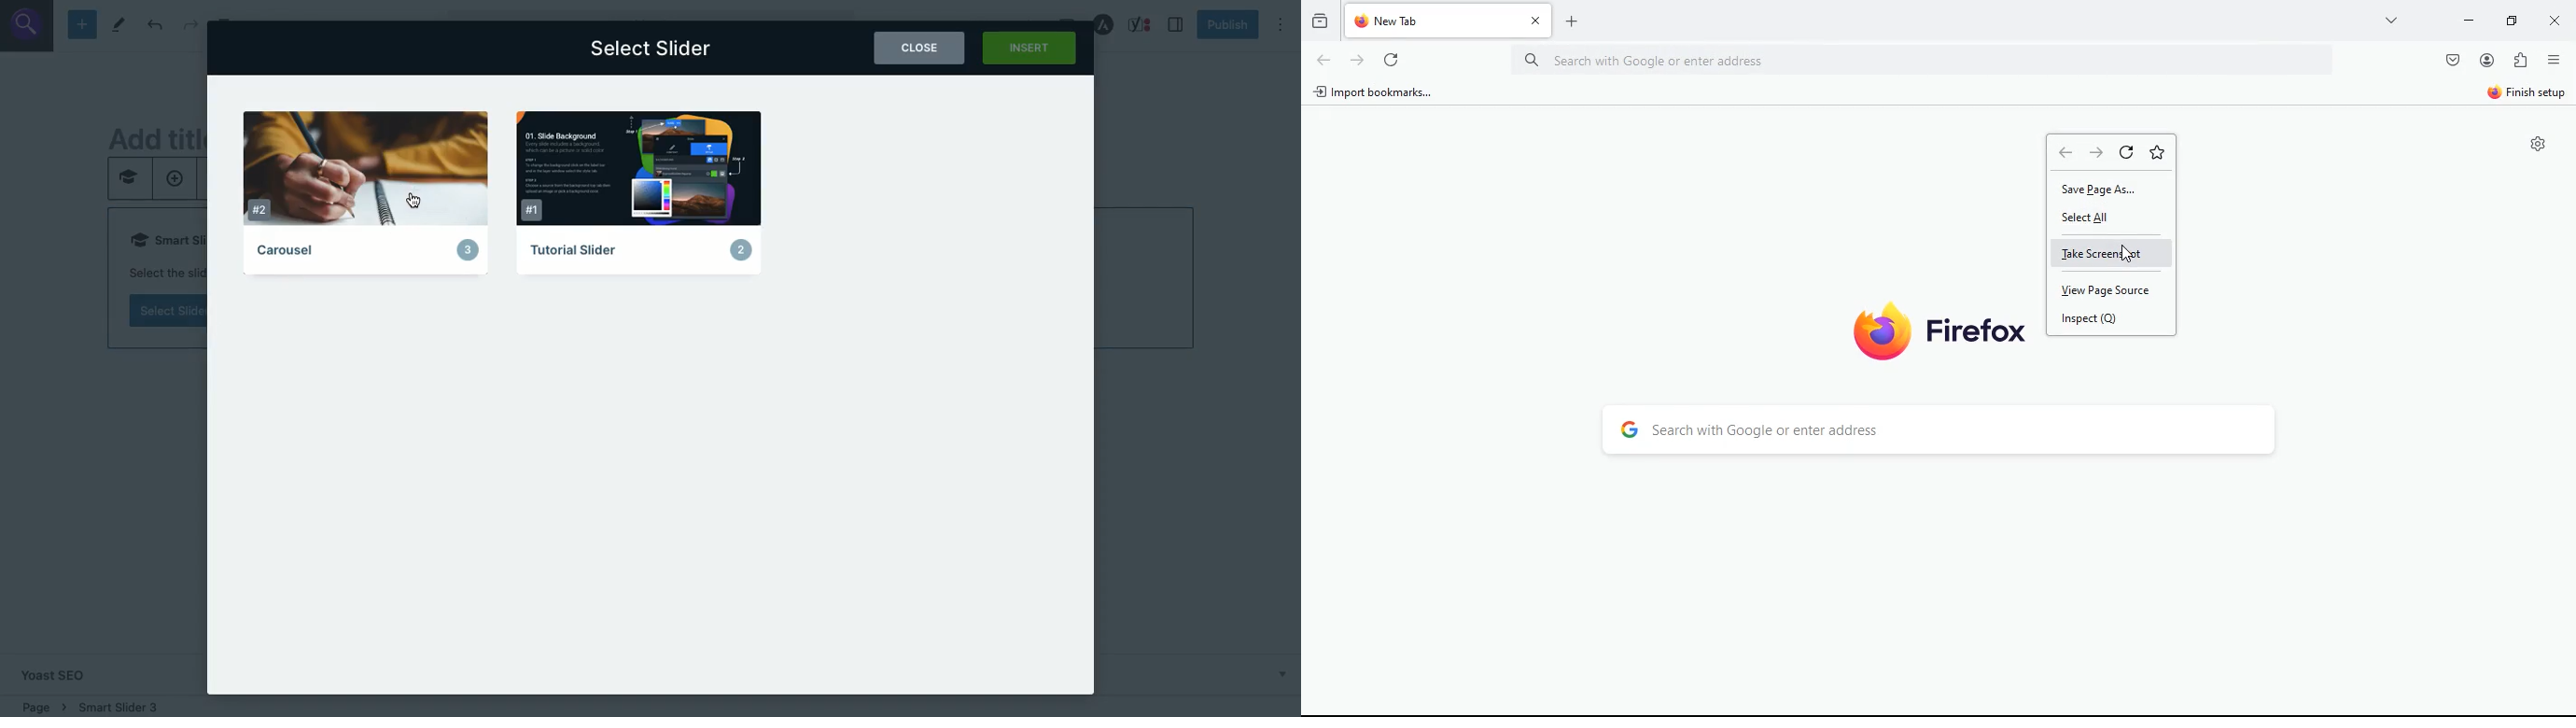 The height and width of the screenshot is (728, 2576). What do you see at coordinates (1177, 24) in the screenshot?
I see `Sidebar` at bounding box center [1177, 24].